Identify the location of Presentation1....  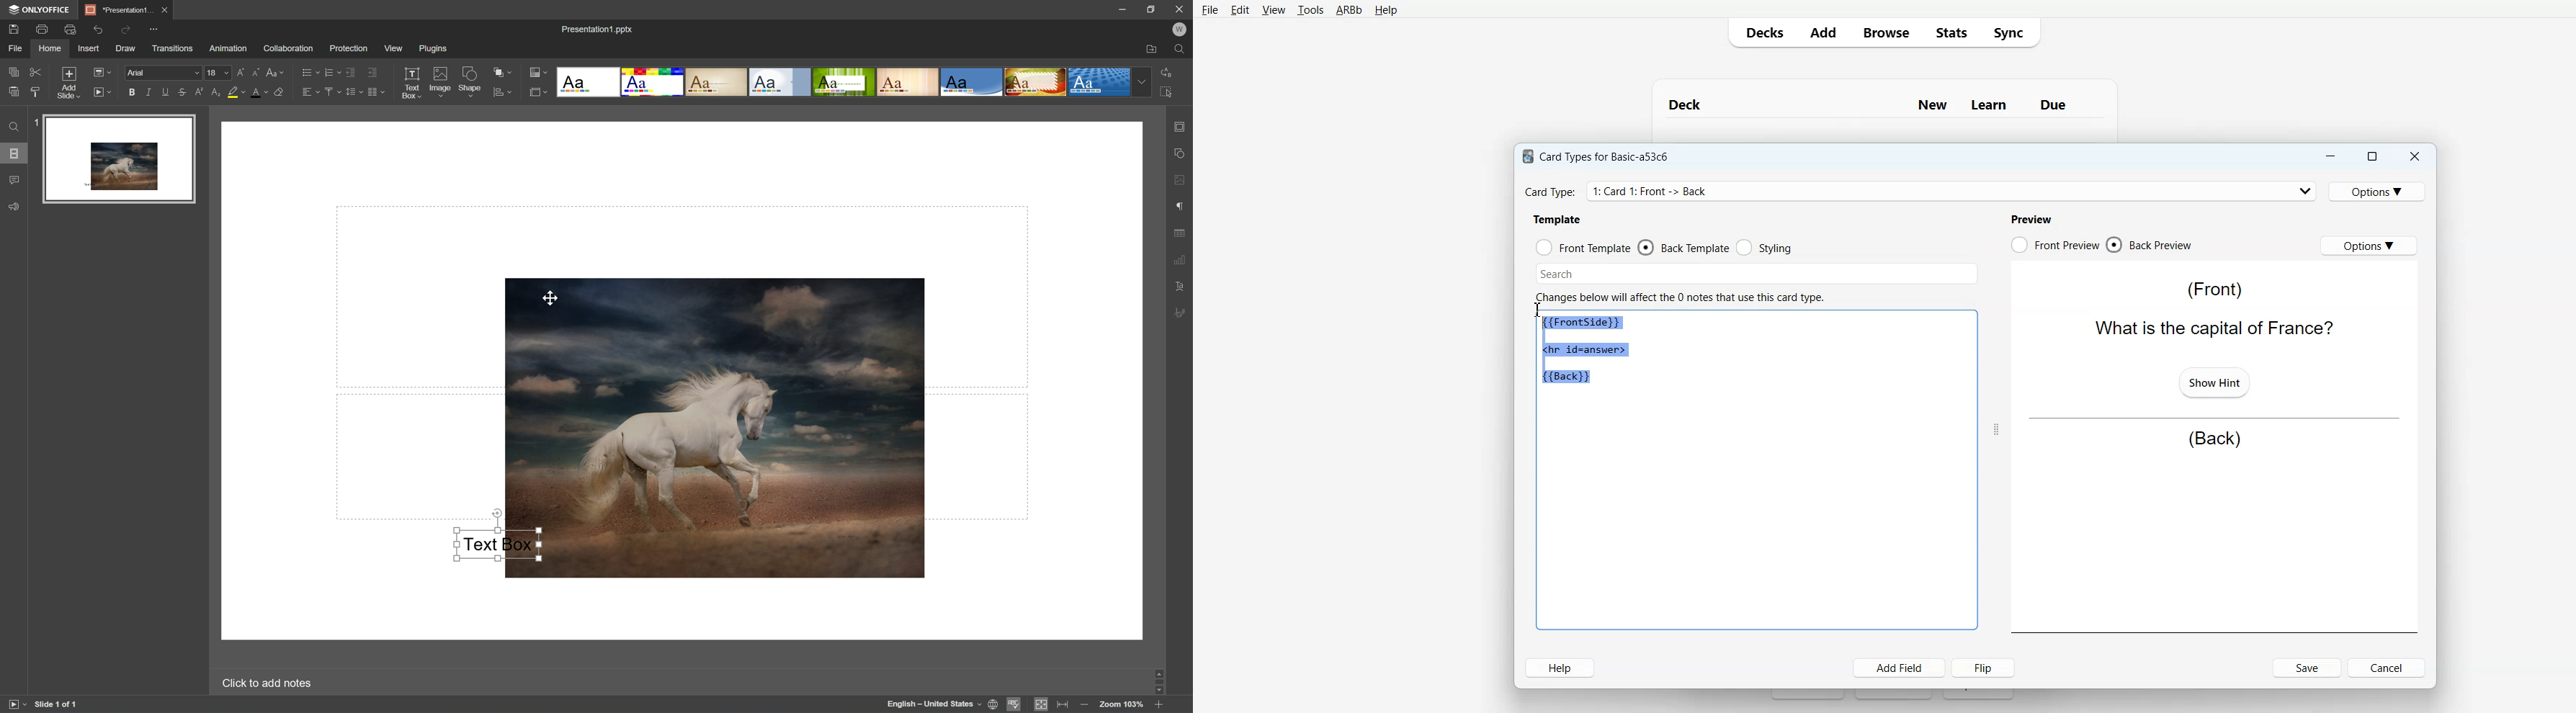
(117, 10).